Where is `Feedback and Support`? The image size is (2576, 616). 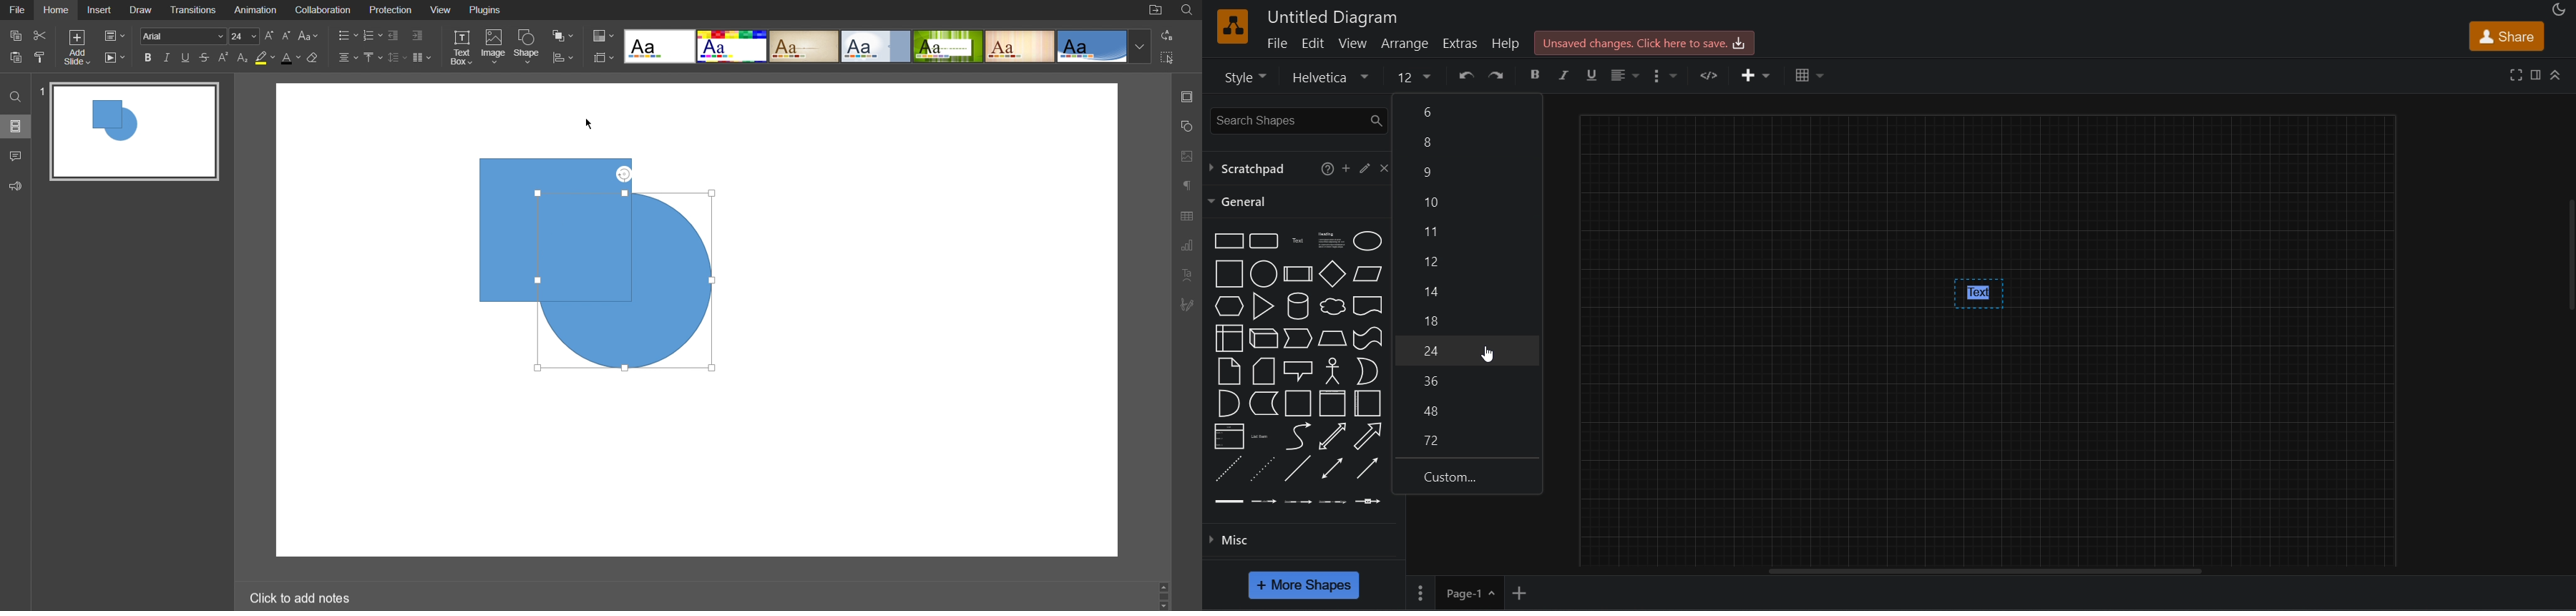 Feedback and Support is located at coordinates (15, 185).